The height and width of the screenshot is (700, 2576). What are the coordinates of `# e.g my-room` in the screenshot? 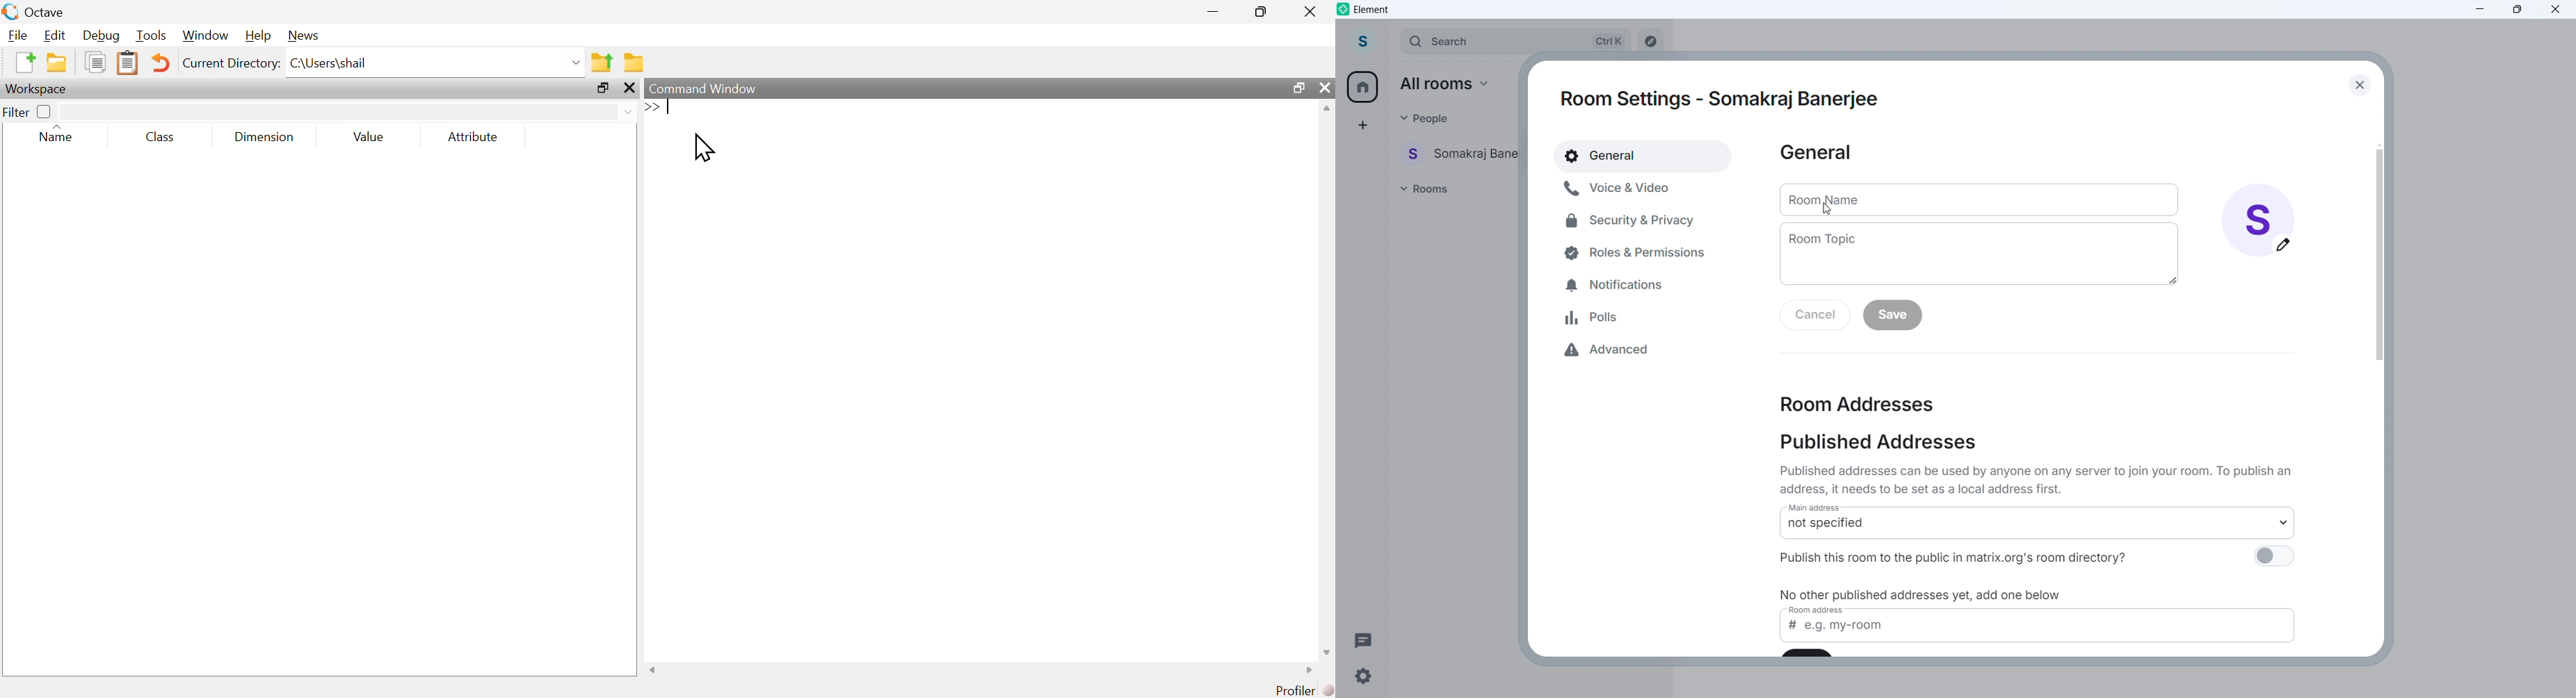 It's located at (2041, 632).